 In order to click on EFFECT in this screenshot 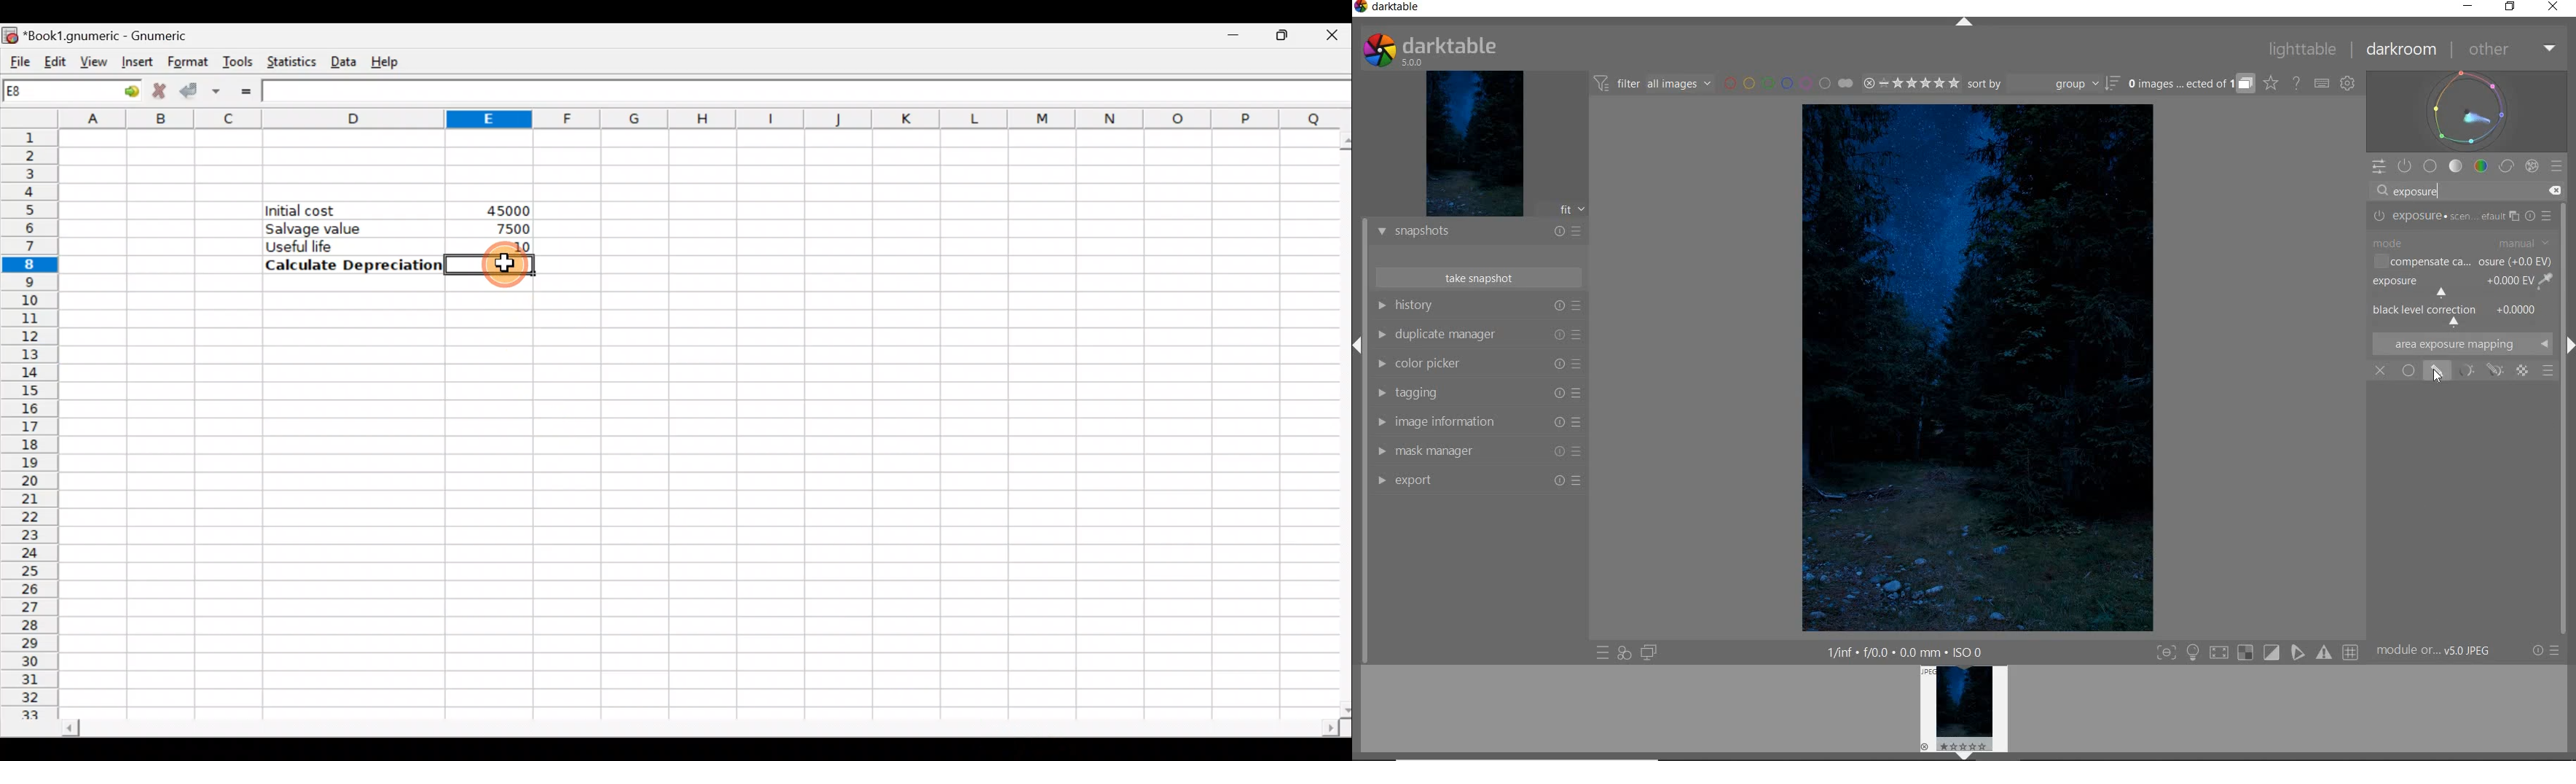, I will do `click(2532, 167)`.